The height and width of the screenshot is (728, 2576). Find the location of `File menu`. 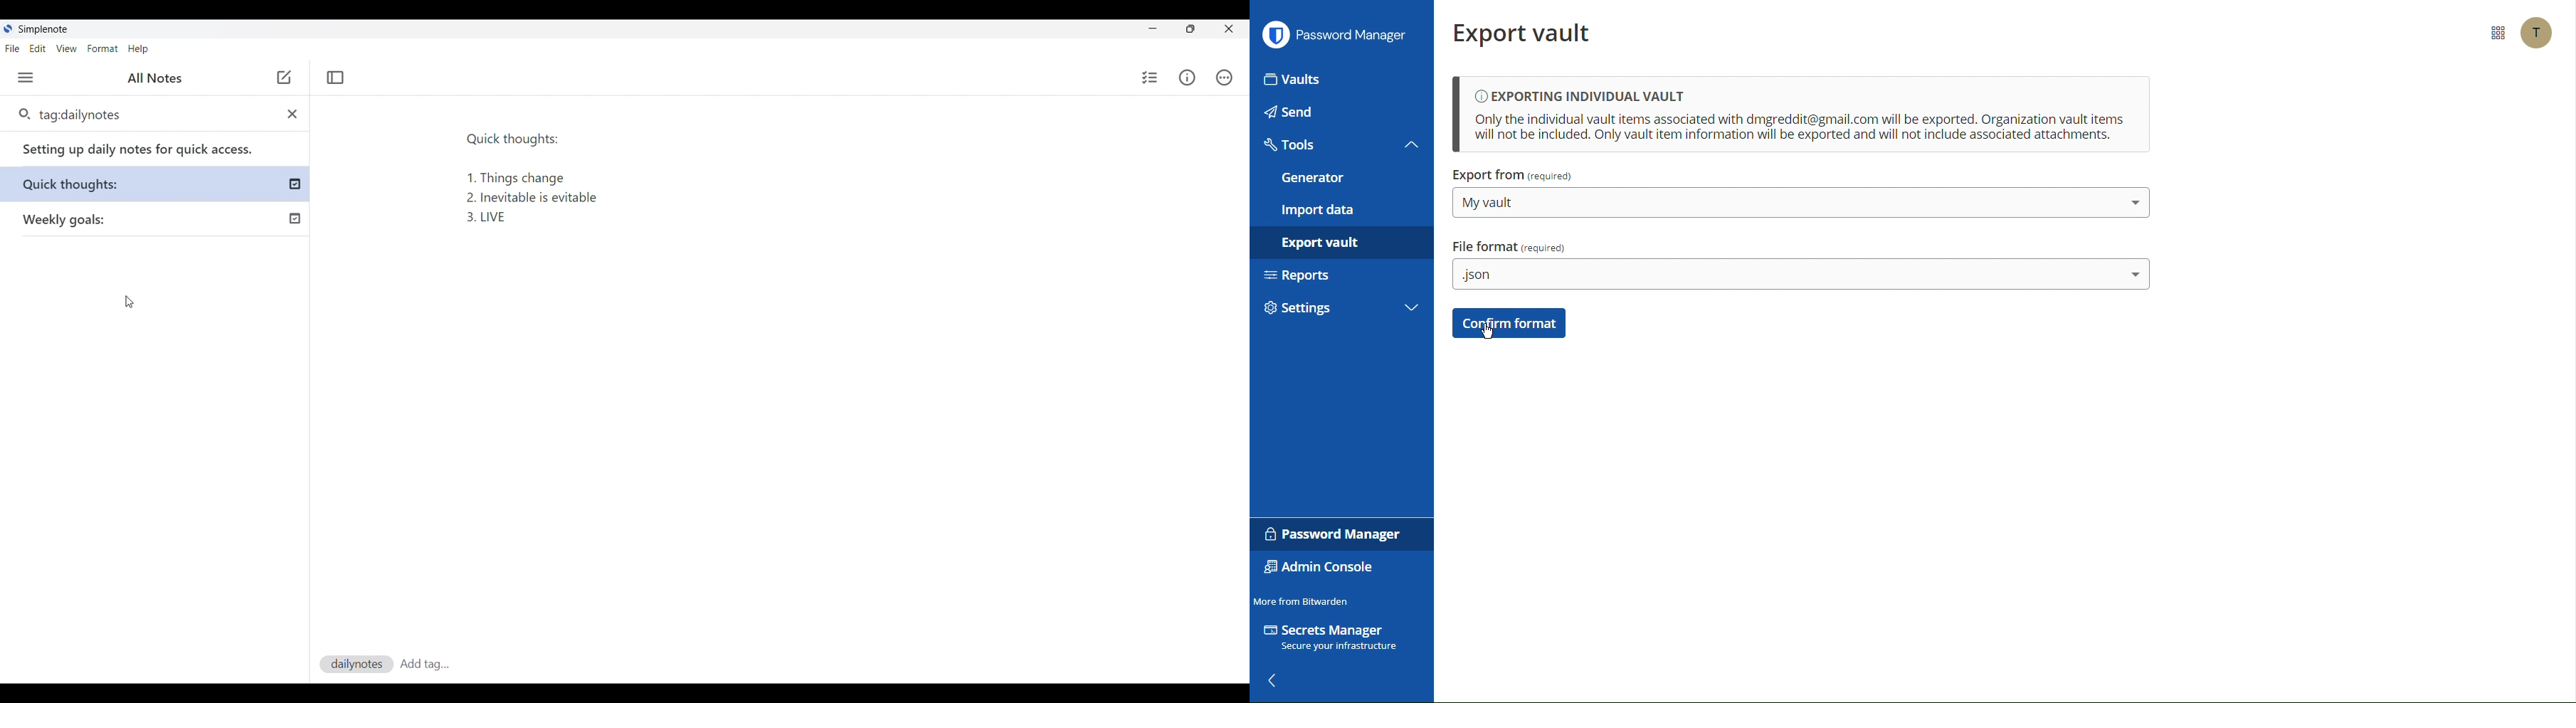

File menu is located at coordinates (12, 49).